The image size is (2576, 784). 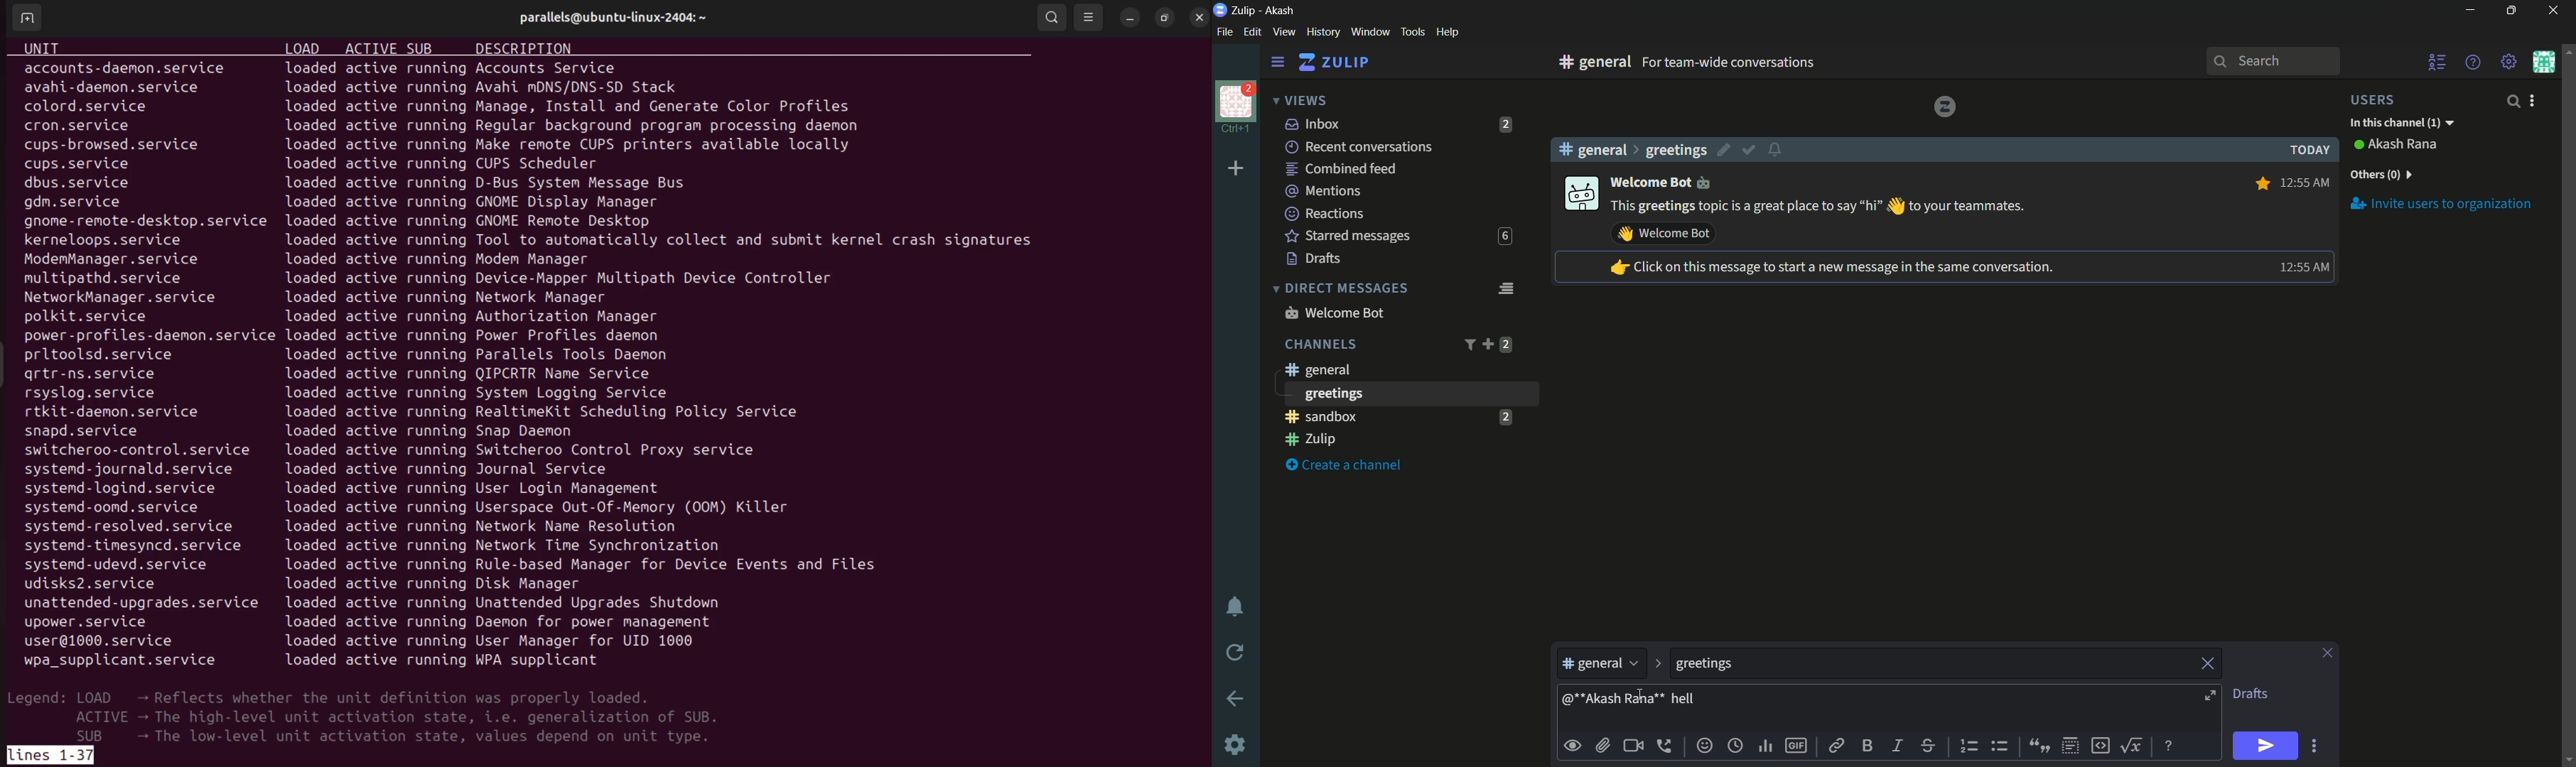 What do you see at coordinates (1320, 344) in the screenshot?
I see `channels` at bounding box center [1320, 344].